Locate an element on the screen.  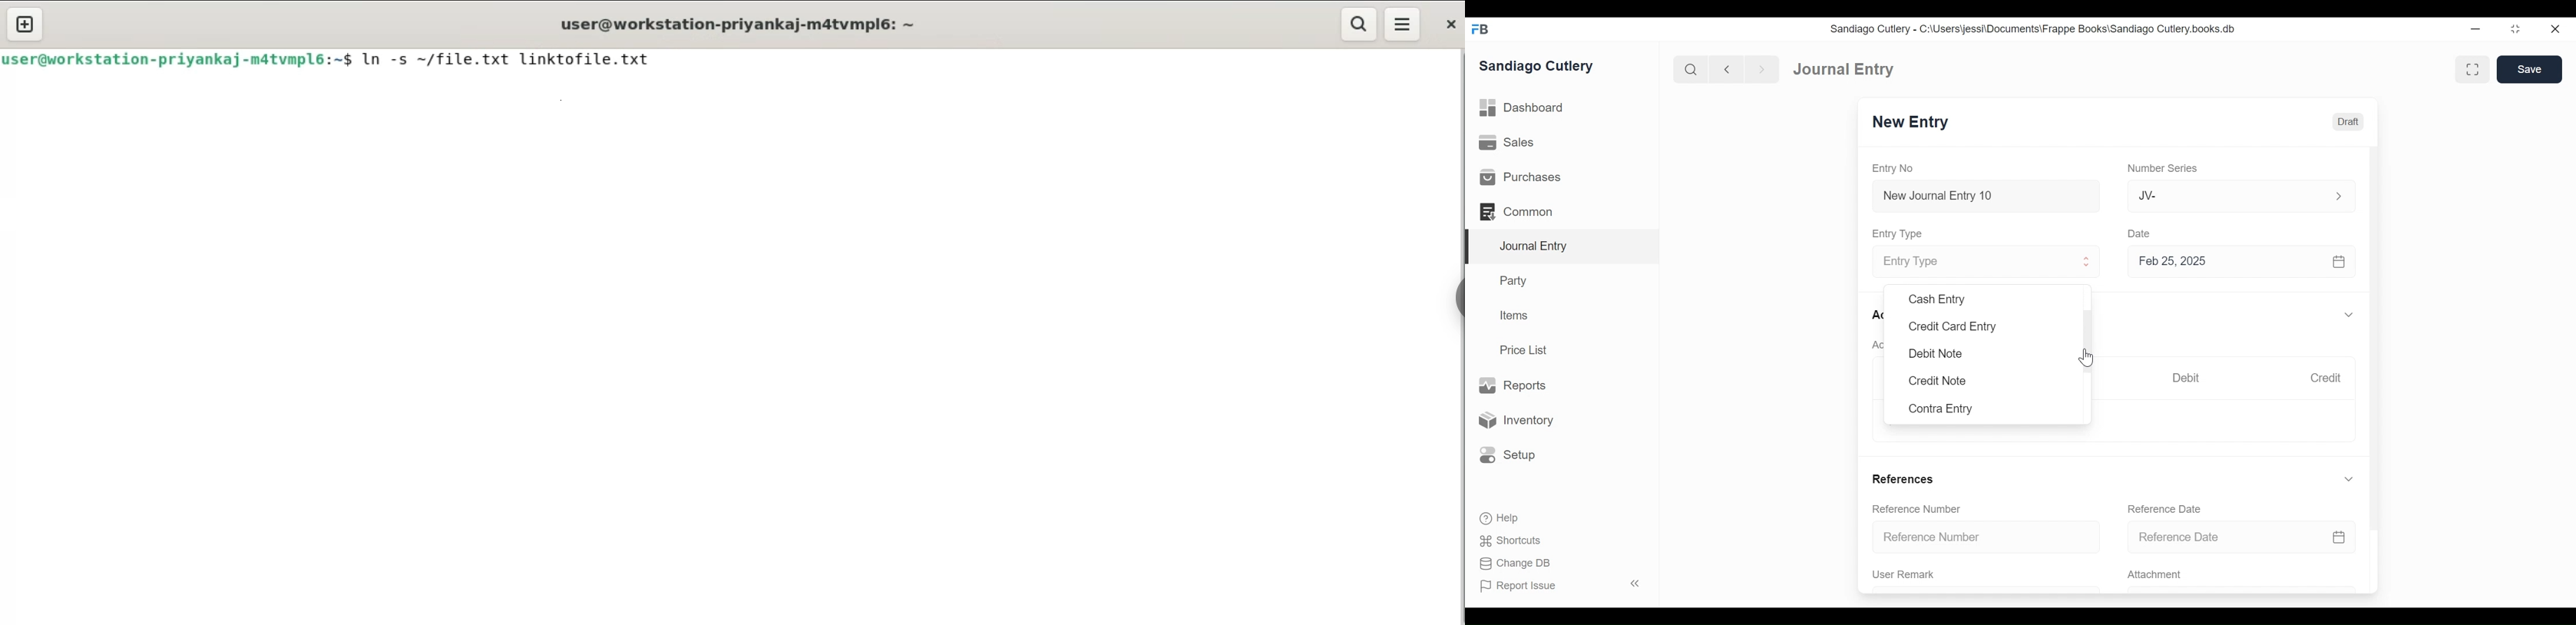
References is located at coordinates (1905, 478).